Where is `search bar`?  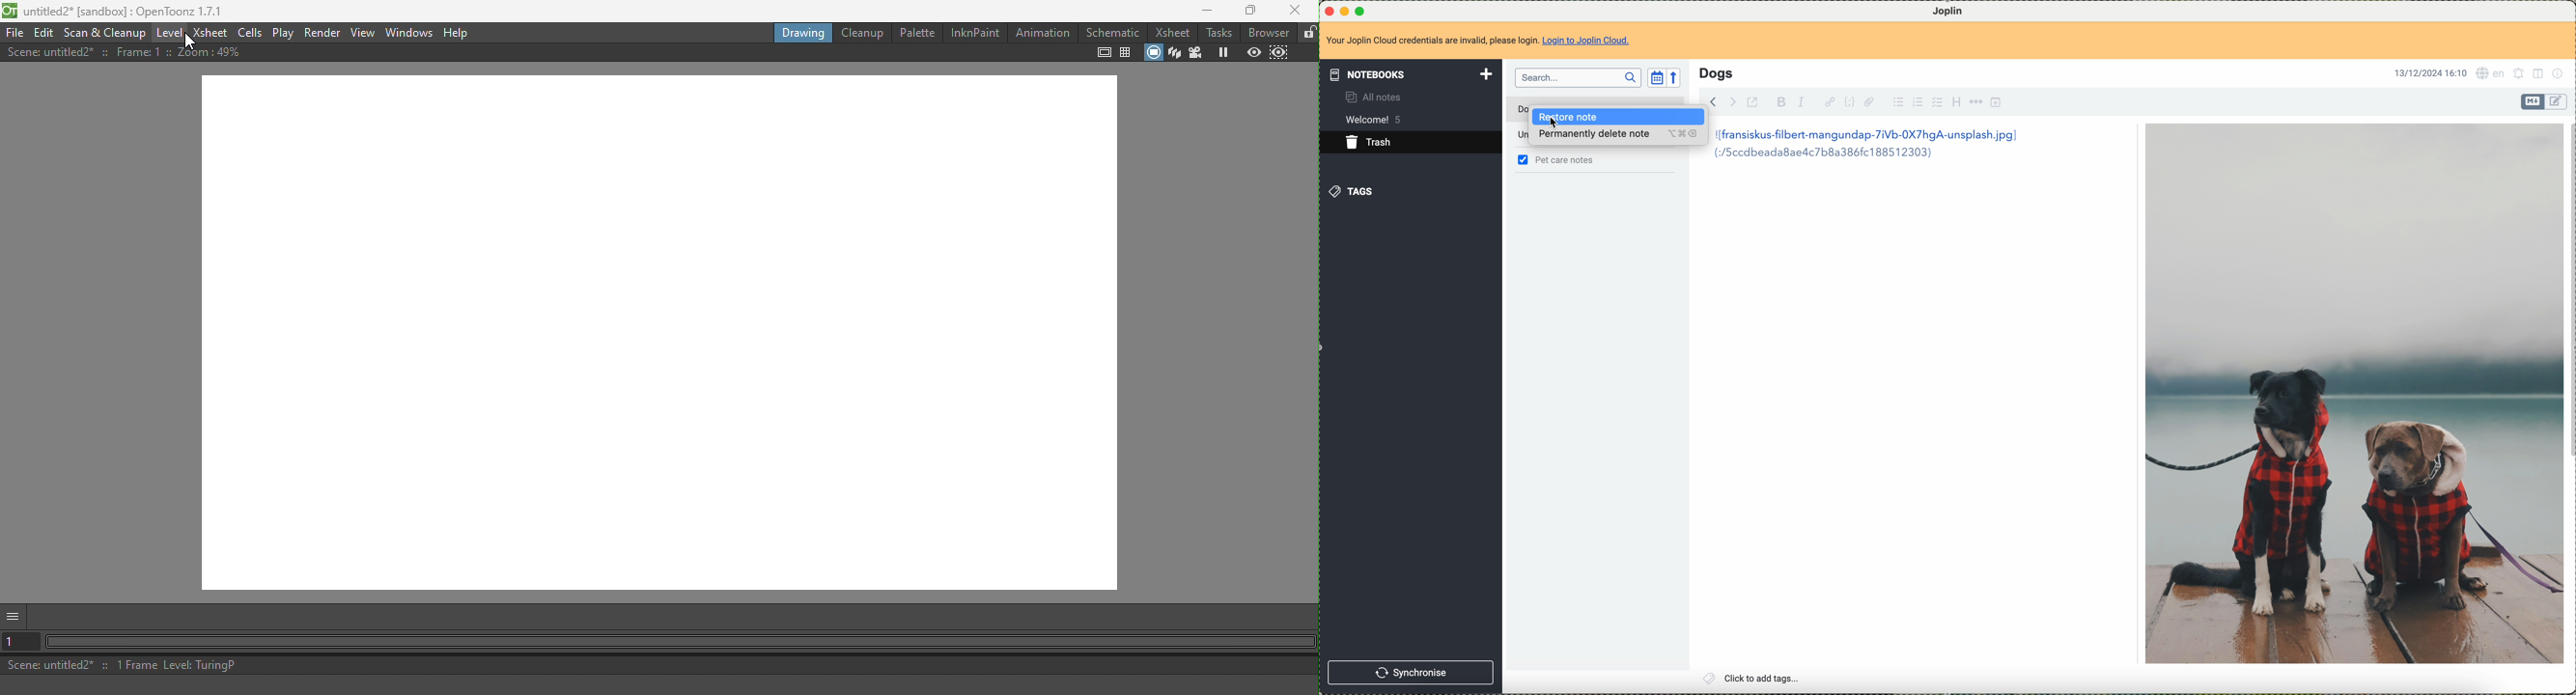
search bar is located at coordinates (1577, 79).